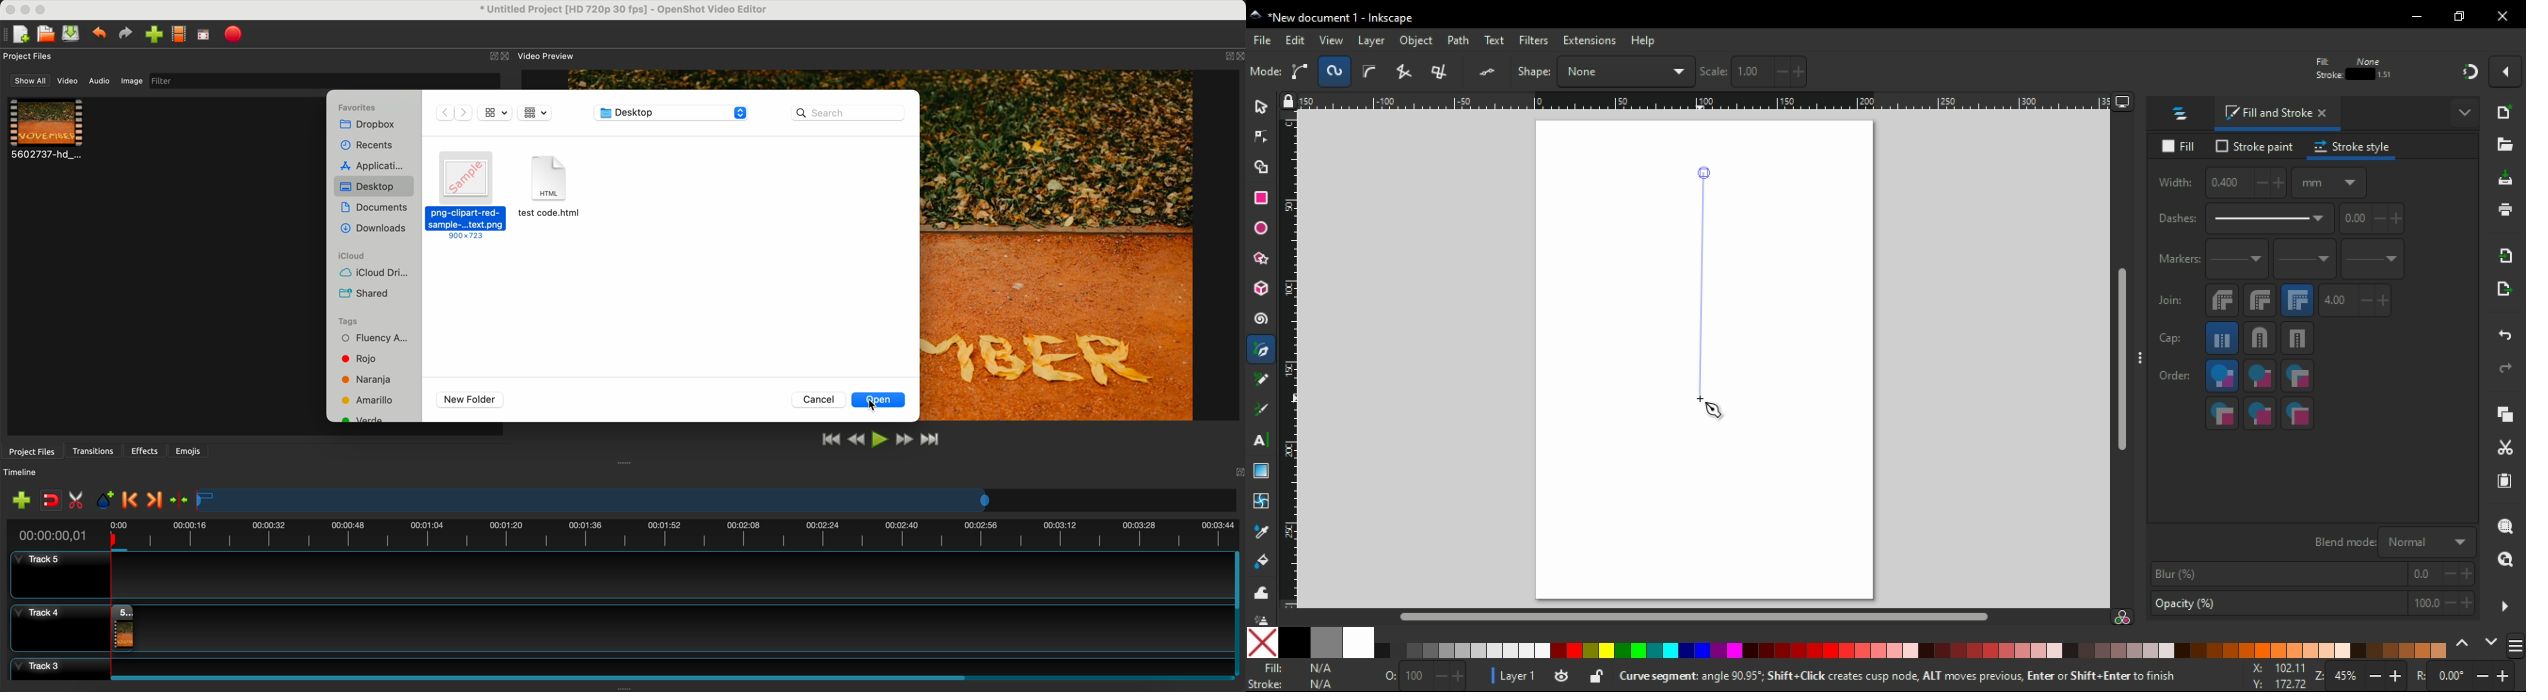 The image size is (2548, 700). Describe the element at coordinates (2255, 146) in the screenshot. I see `stroke paint` at that location.